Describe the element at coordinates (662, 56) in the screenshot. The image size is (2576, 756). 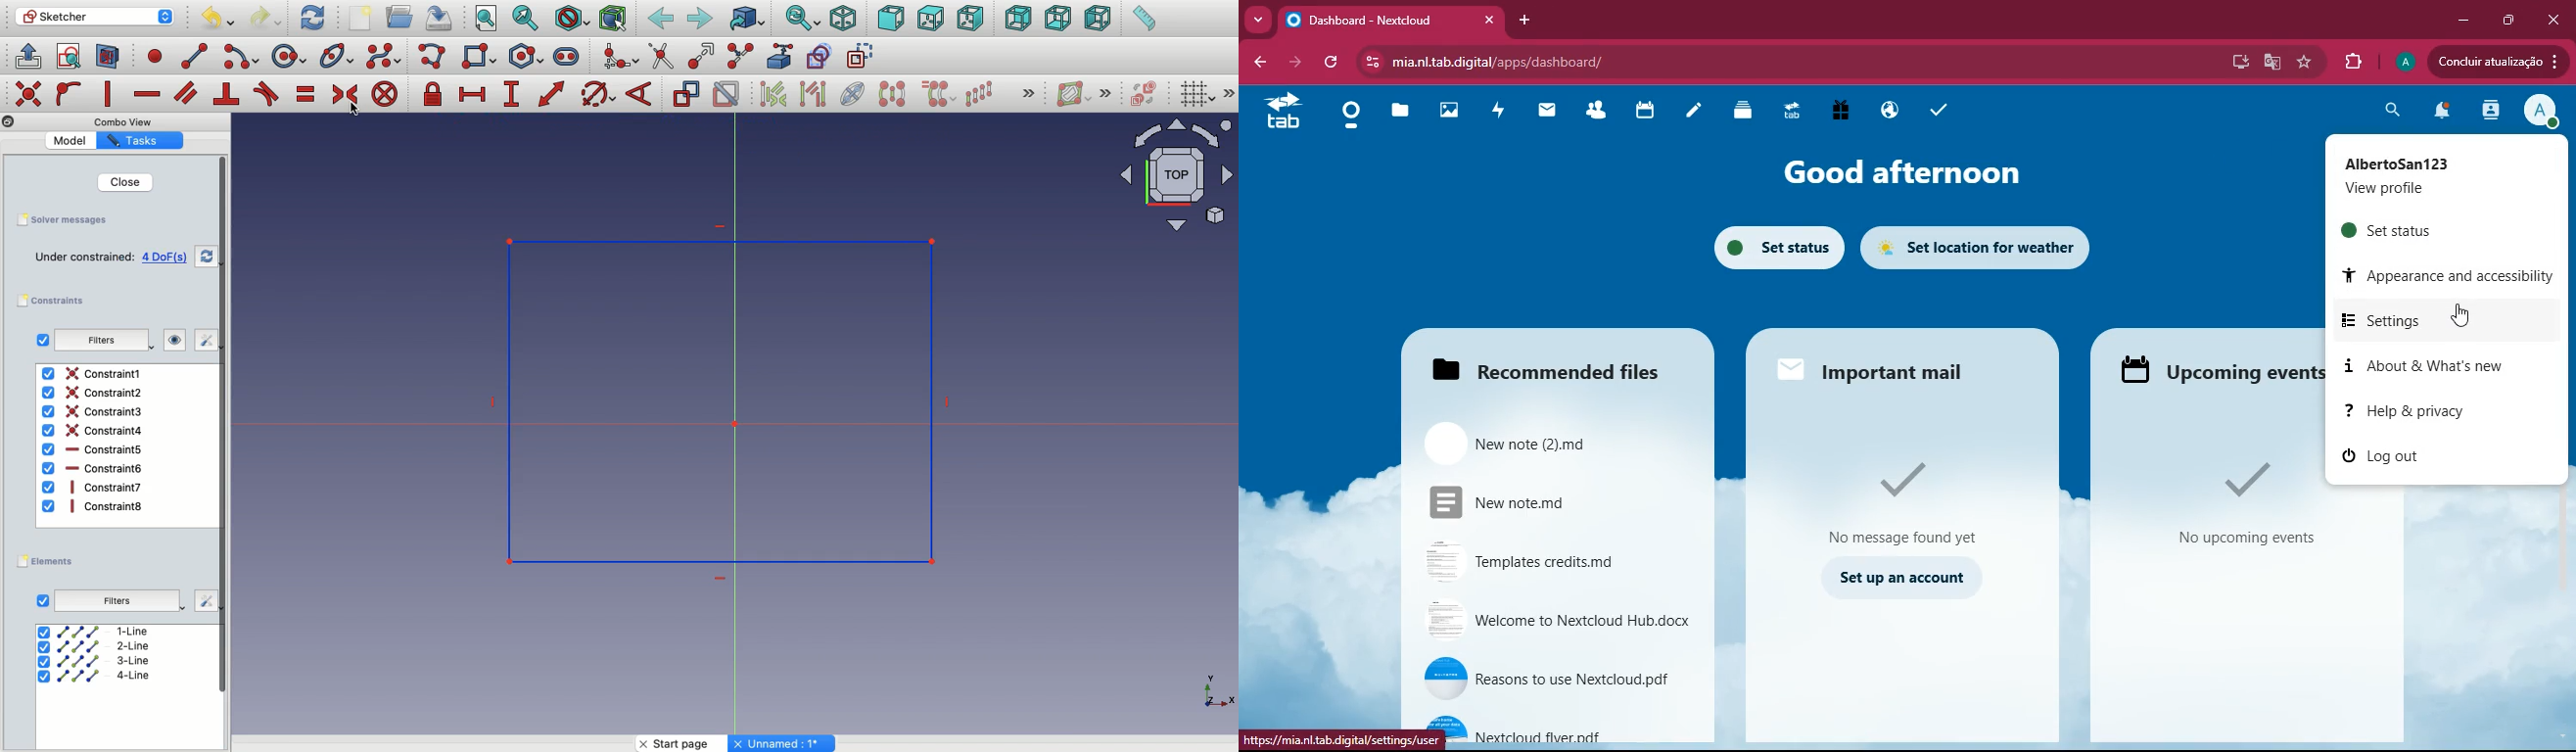
I see `Trim edge` at that location.